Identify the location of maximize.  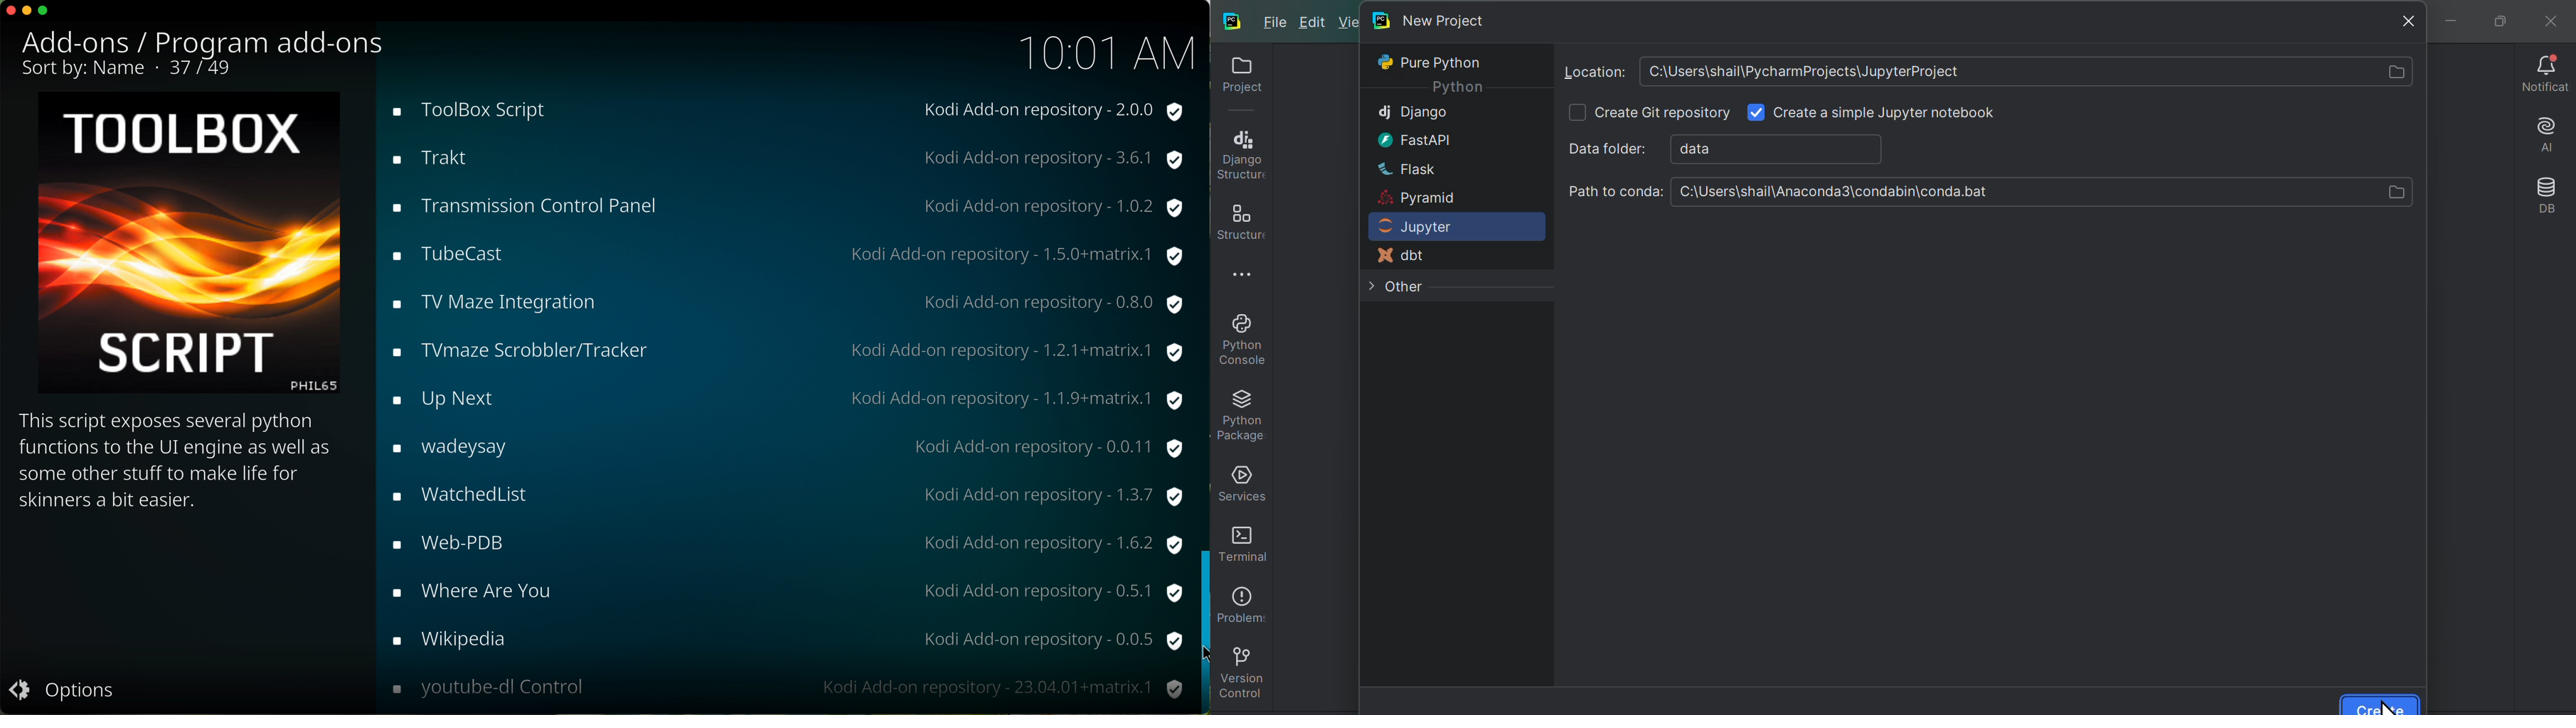
(45, 12).